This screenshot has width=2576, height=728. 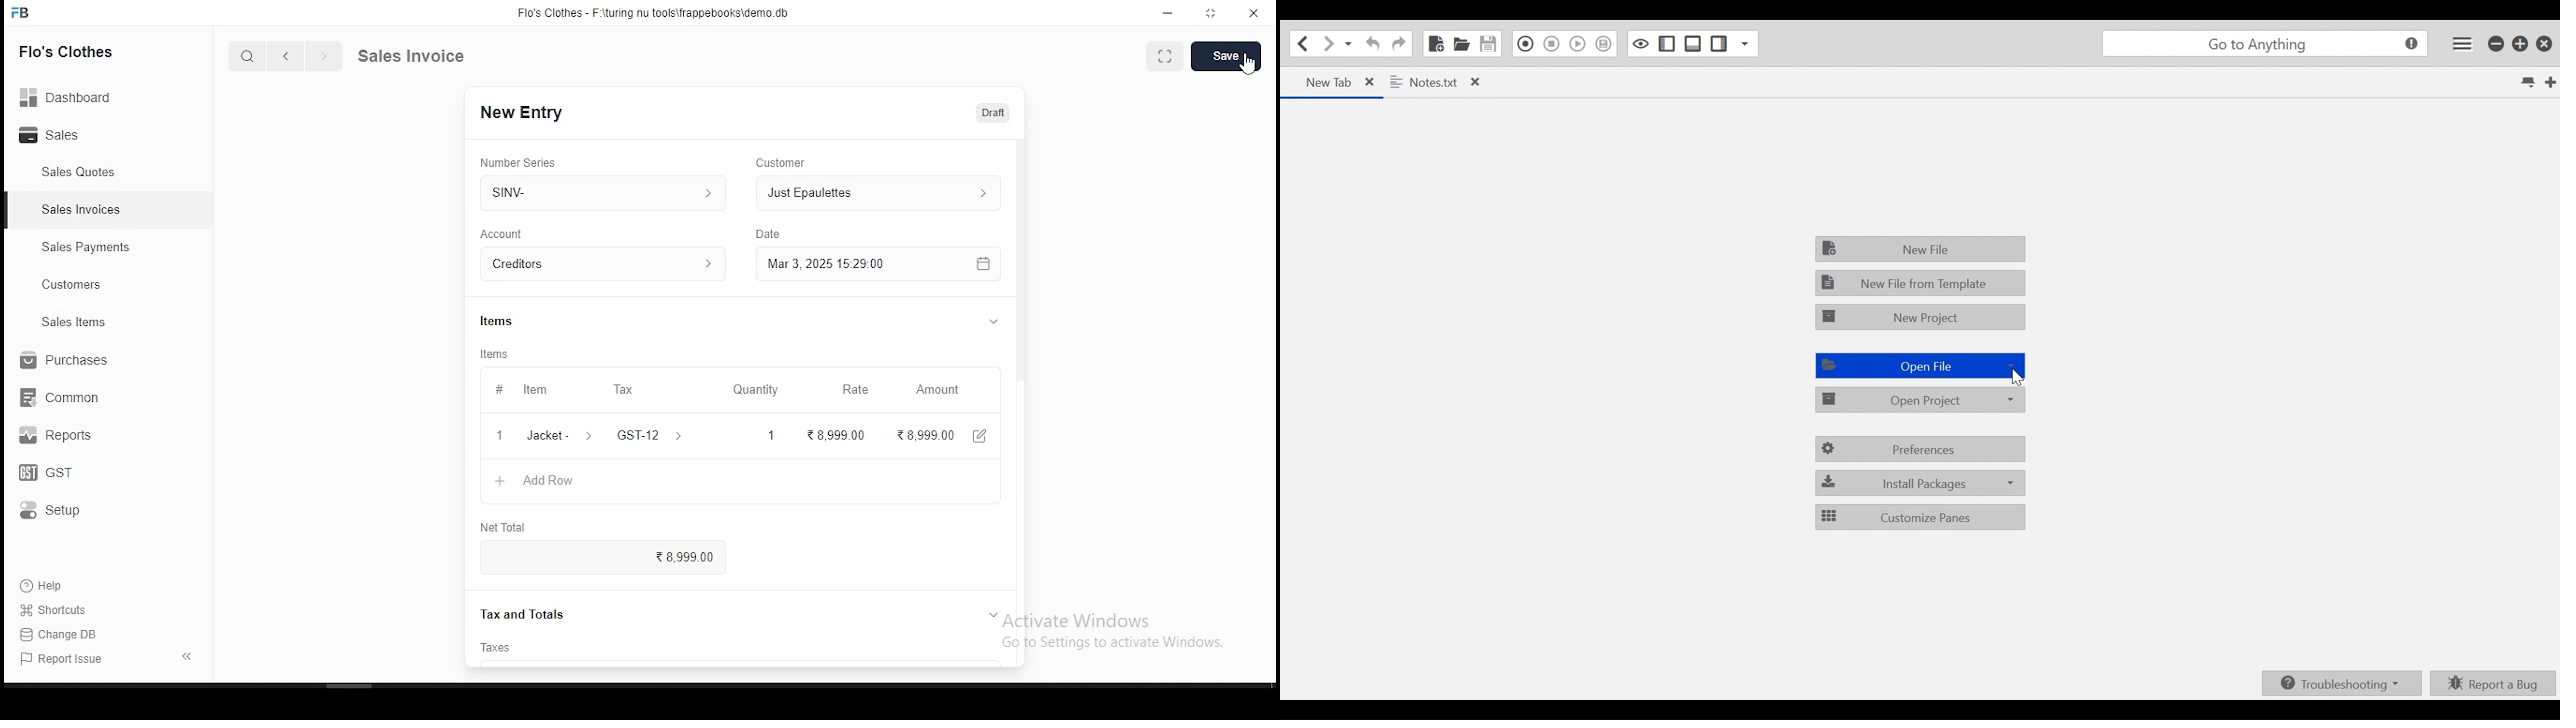 I want to click on customer, so click(x=787, y=158).